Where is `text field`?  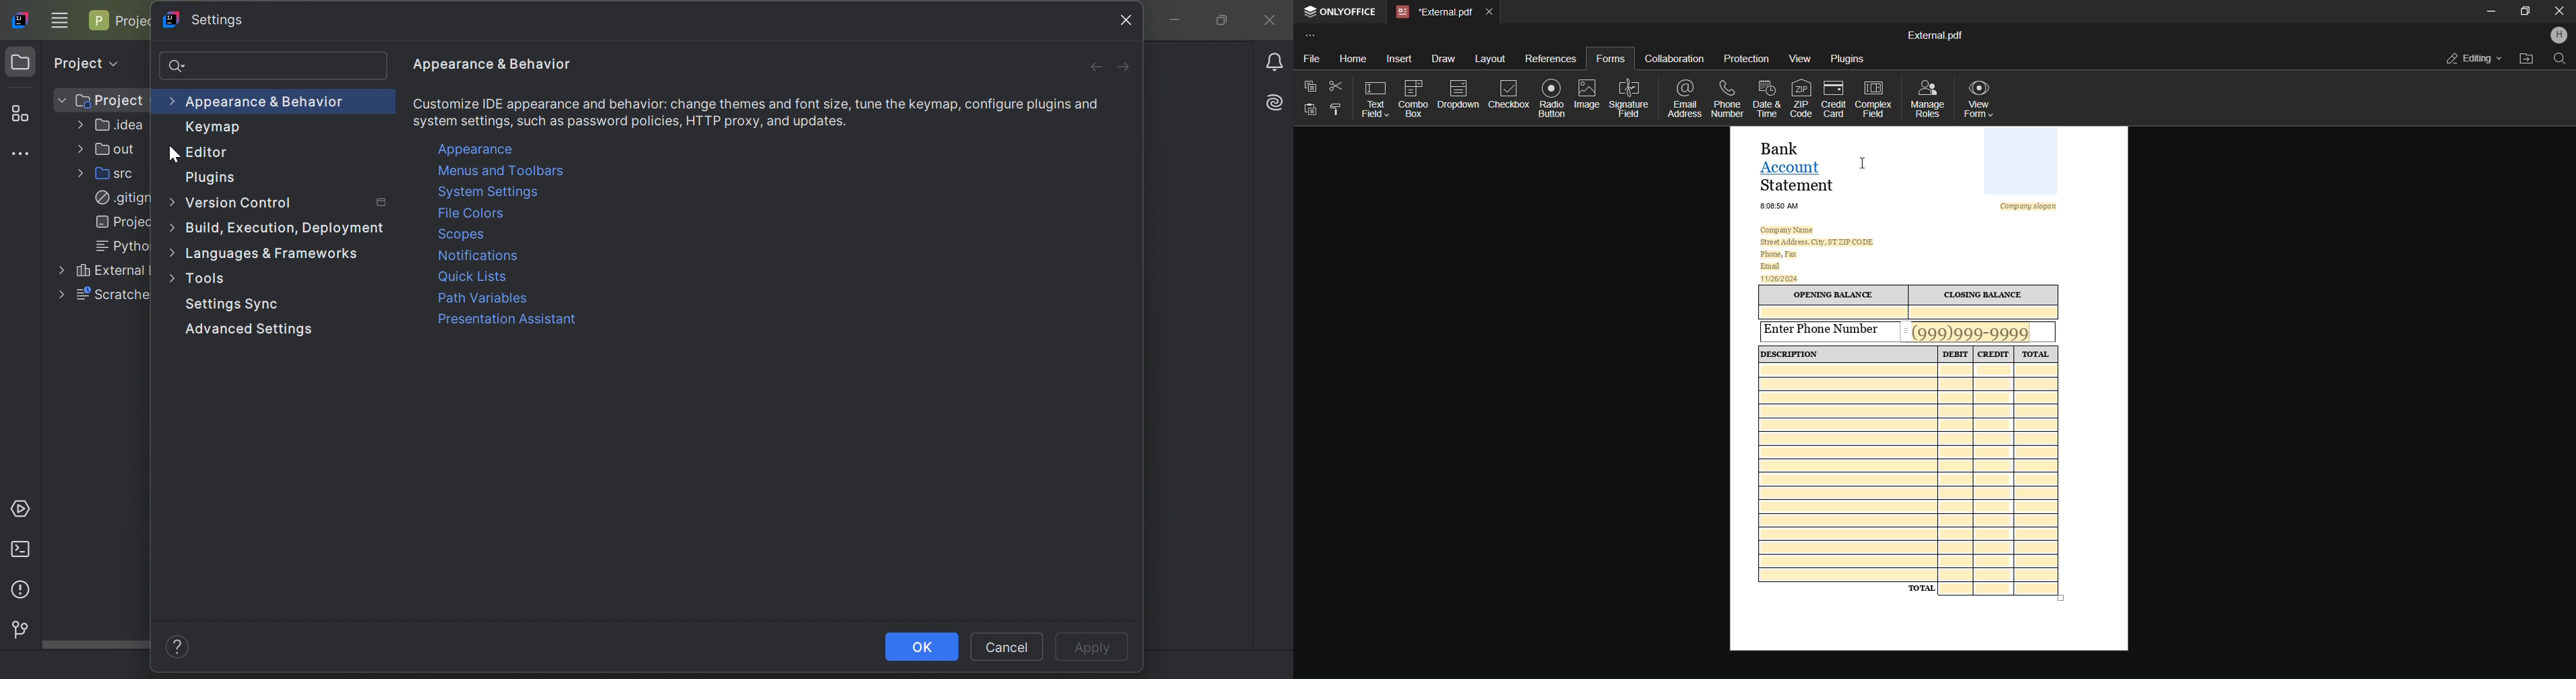
text field is located at coordinates (1371, 98).